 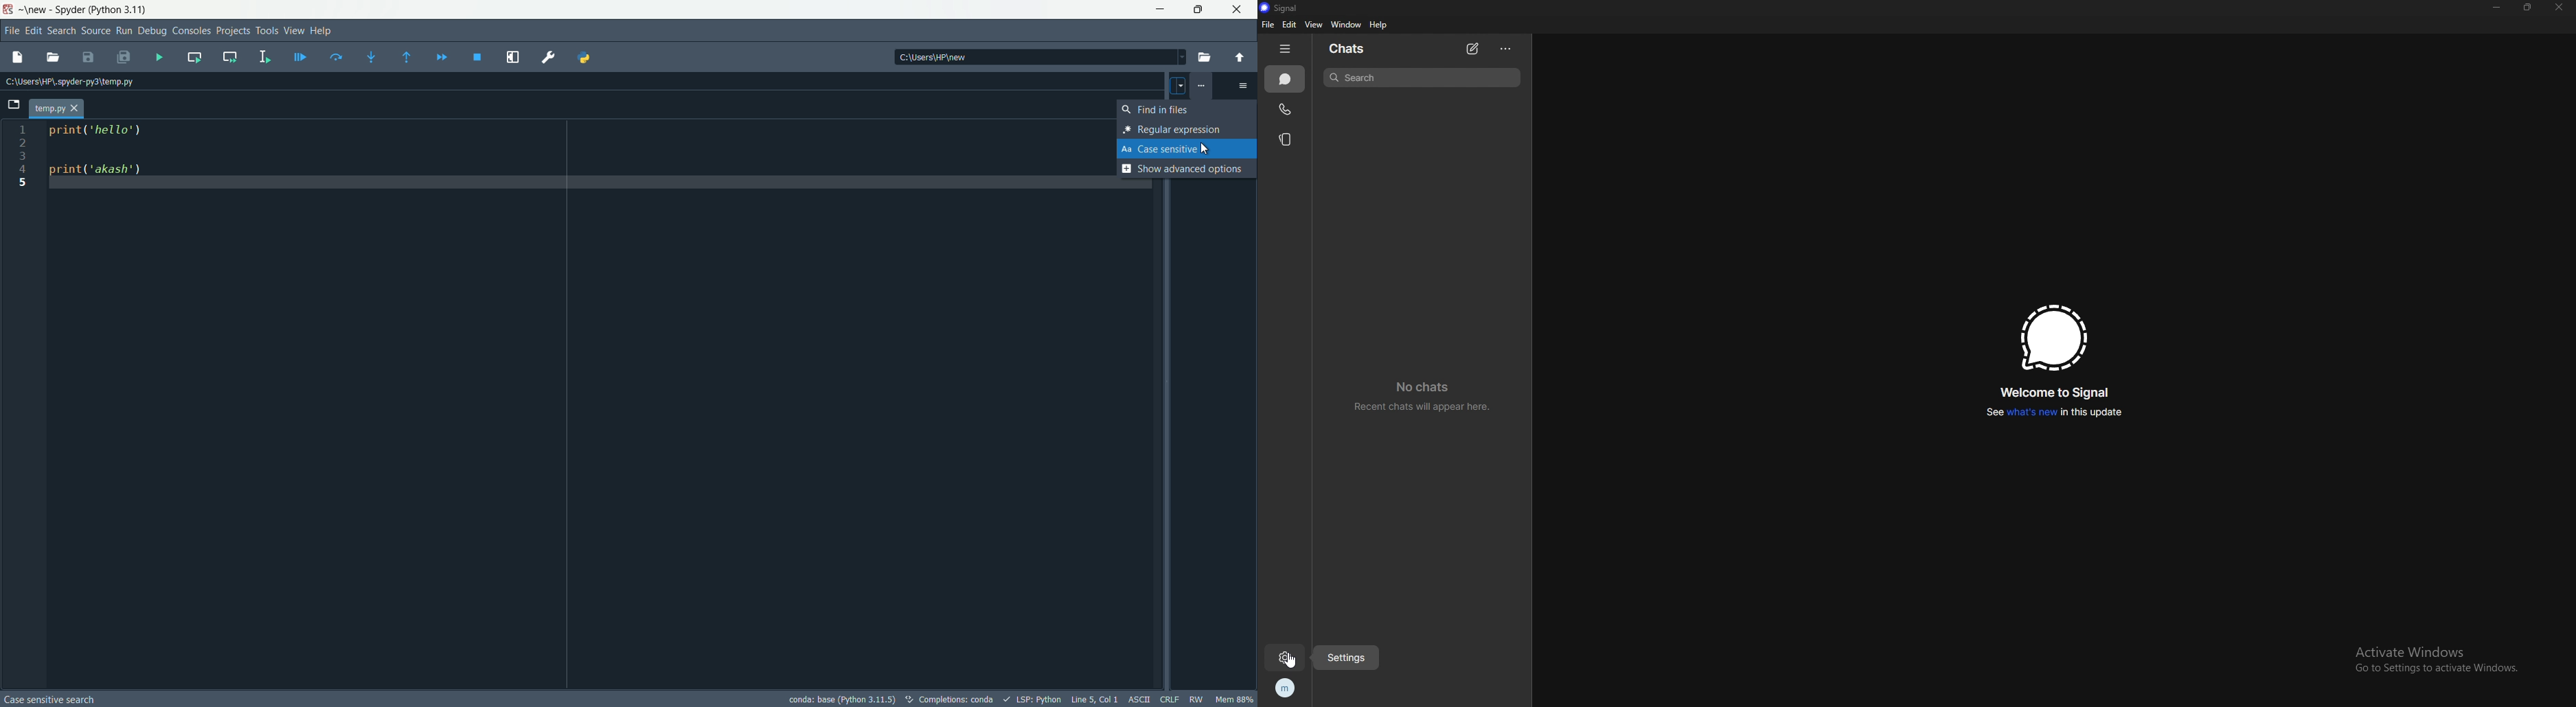 What do you see at coordinates (292, 30) in the screenshot?
I see `View Menu` at bounding box center [292, 30].